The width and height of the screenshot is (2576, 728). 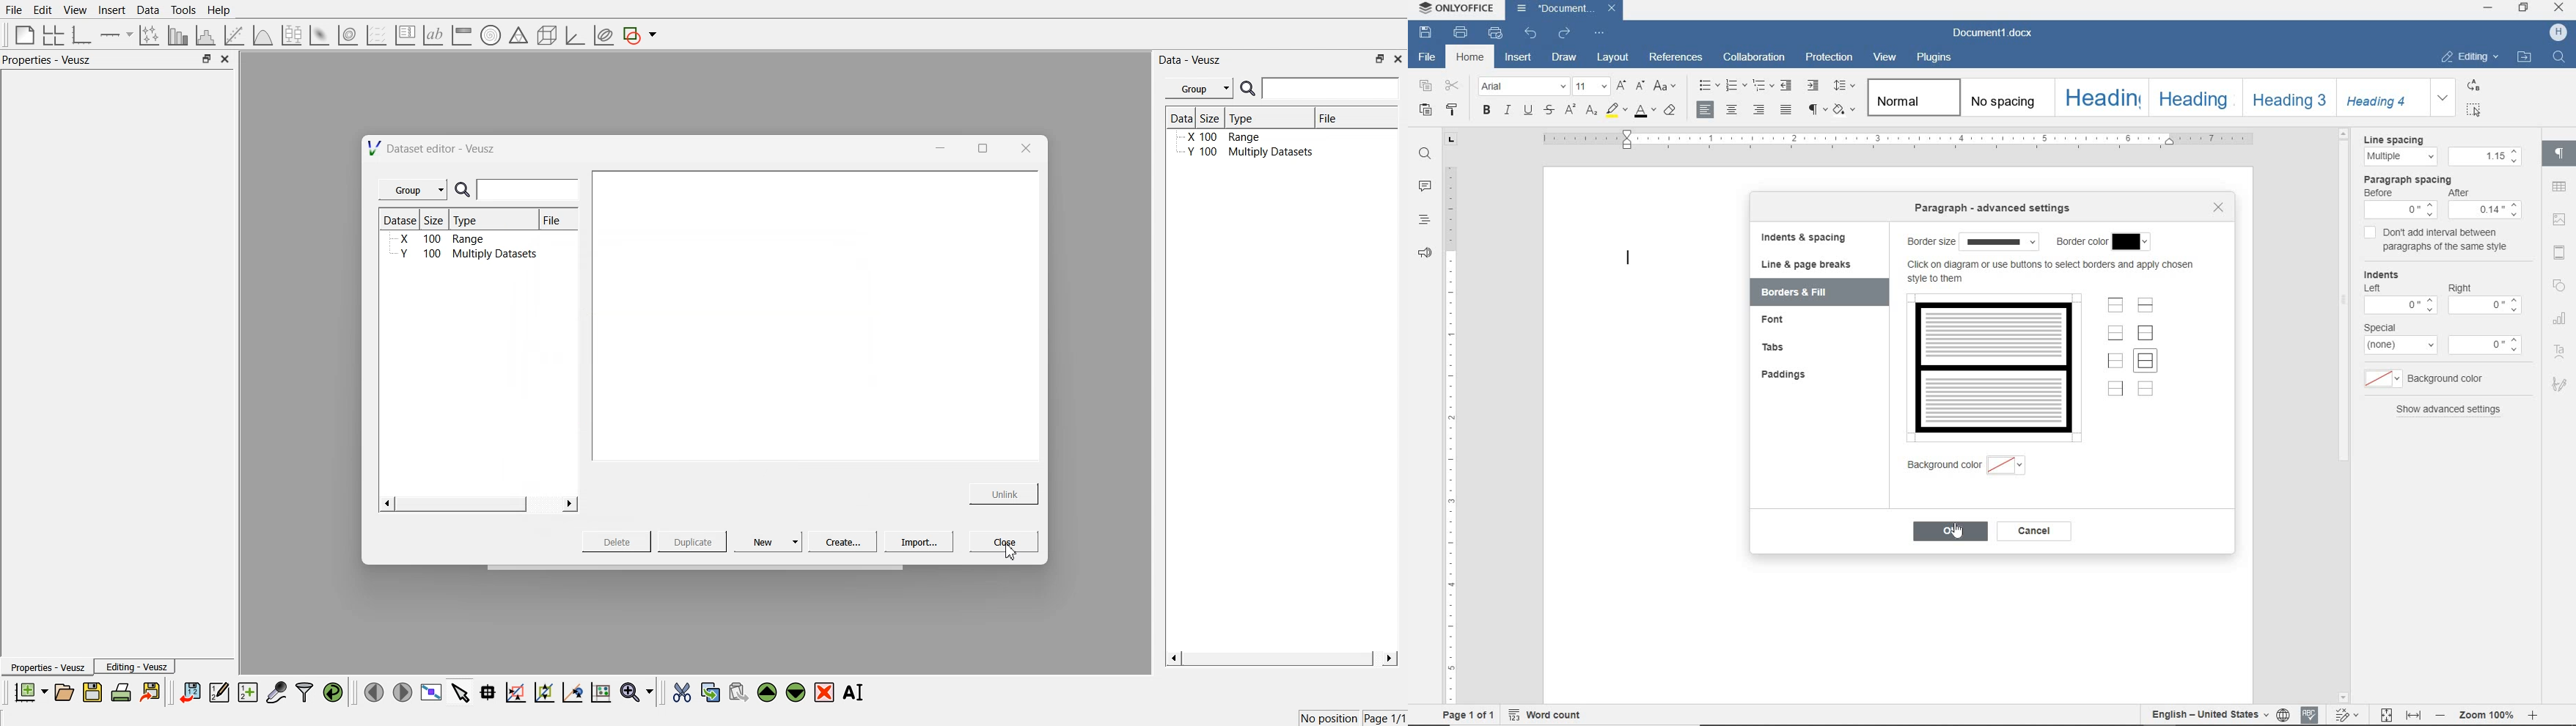 What do you see at coordinates (2525, 59) in the screenshot?
I see `OPEN FILE LOCATION` at bounding box center [2525, 59].